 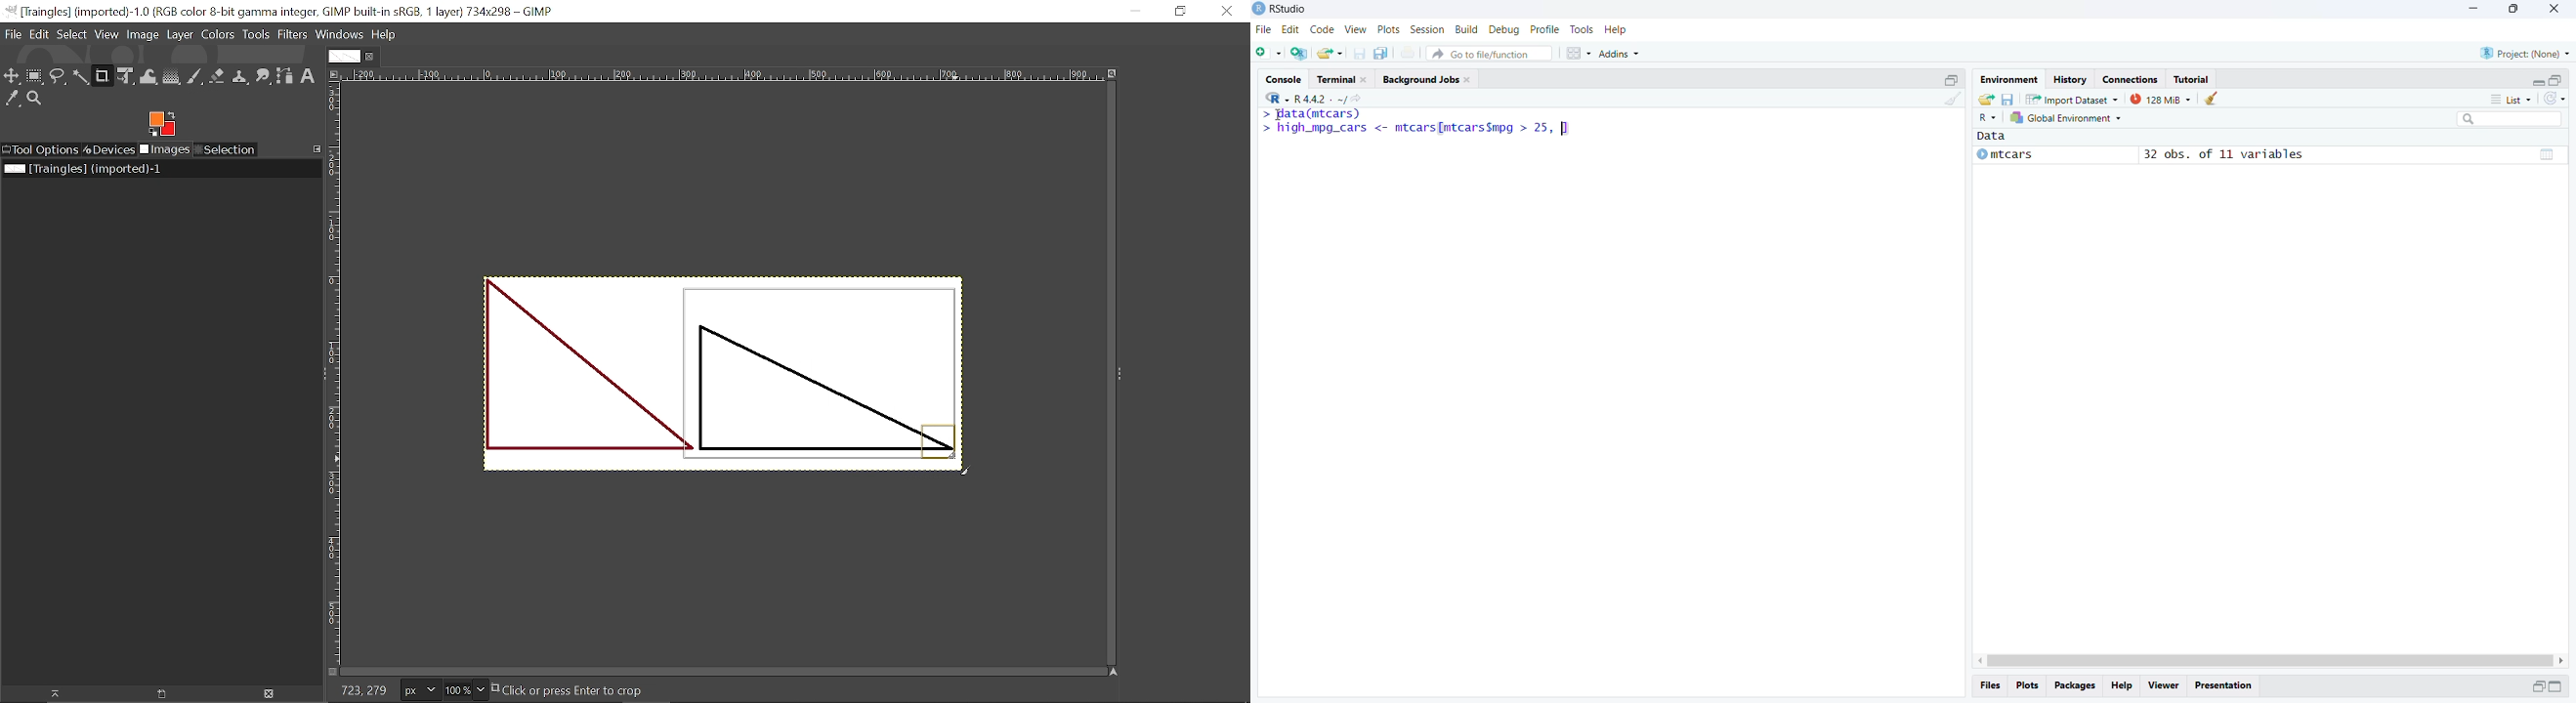 What do you see at coordinates (2271, 661) in the screenshot?
I see `Scrollbar` at bounding box center [2271, 661].